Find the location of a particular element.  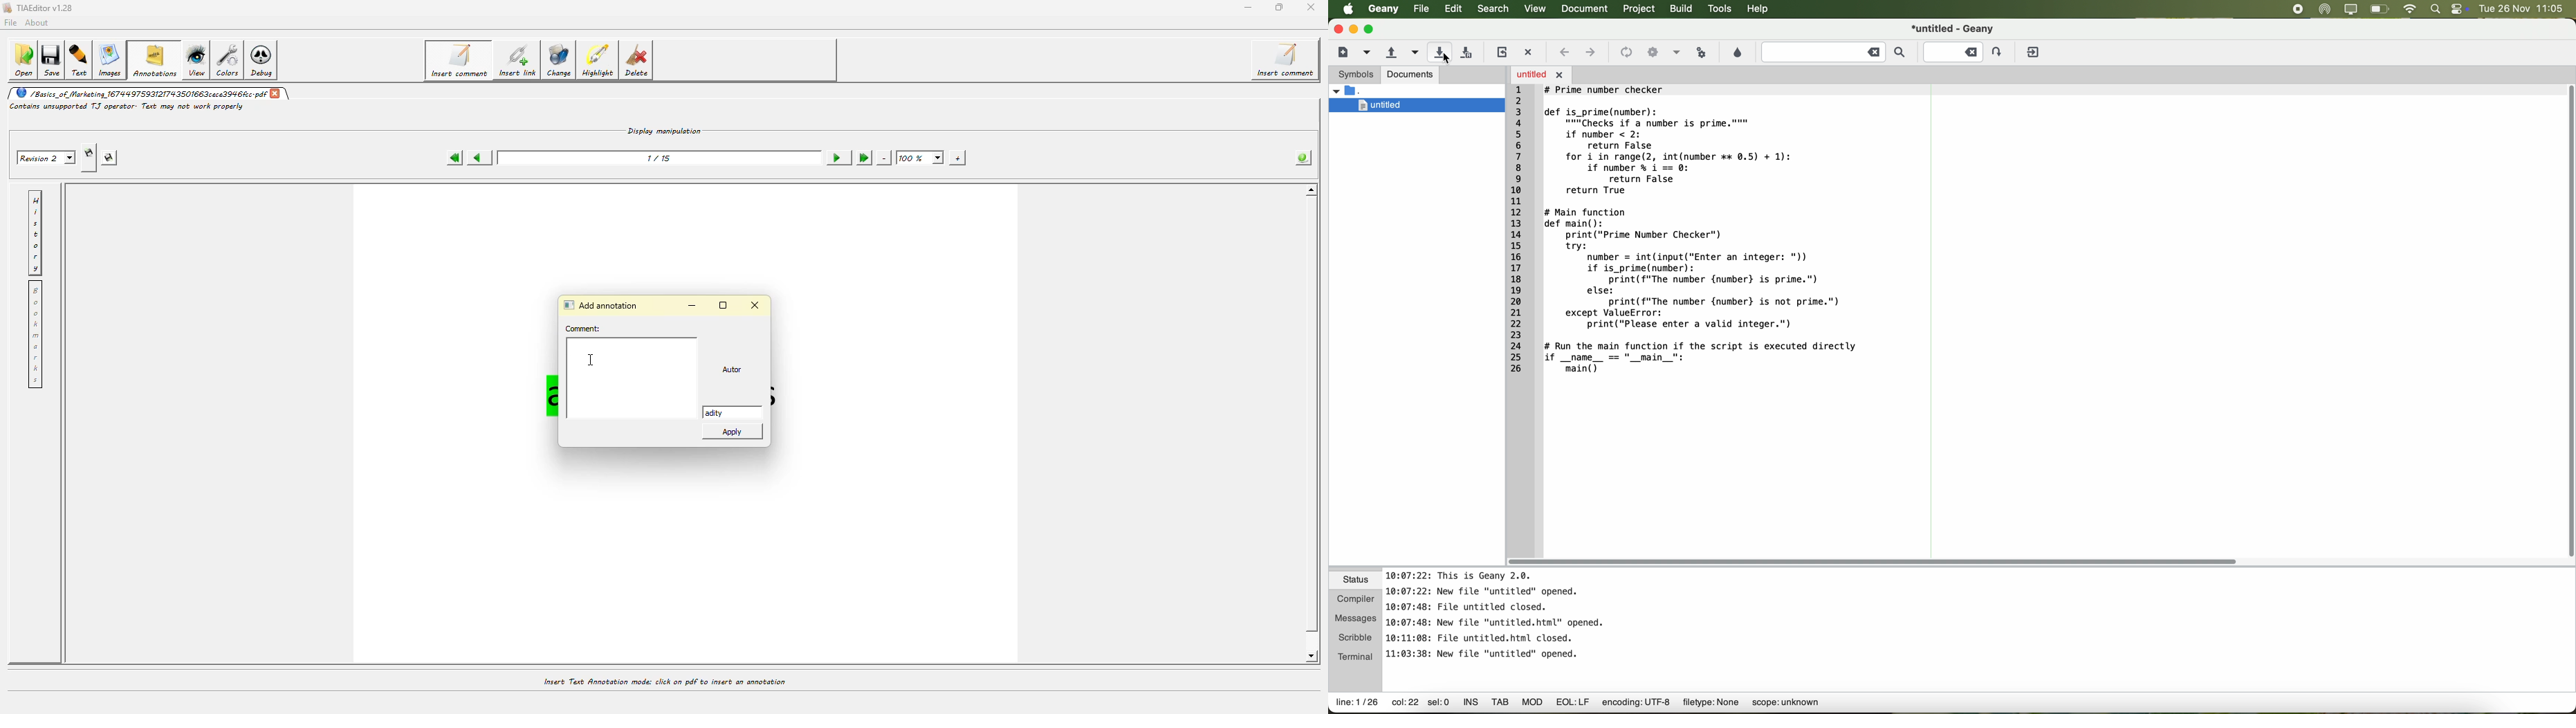

first page is located at coordinates (454, 158).